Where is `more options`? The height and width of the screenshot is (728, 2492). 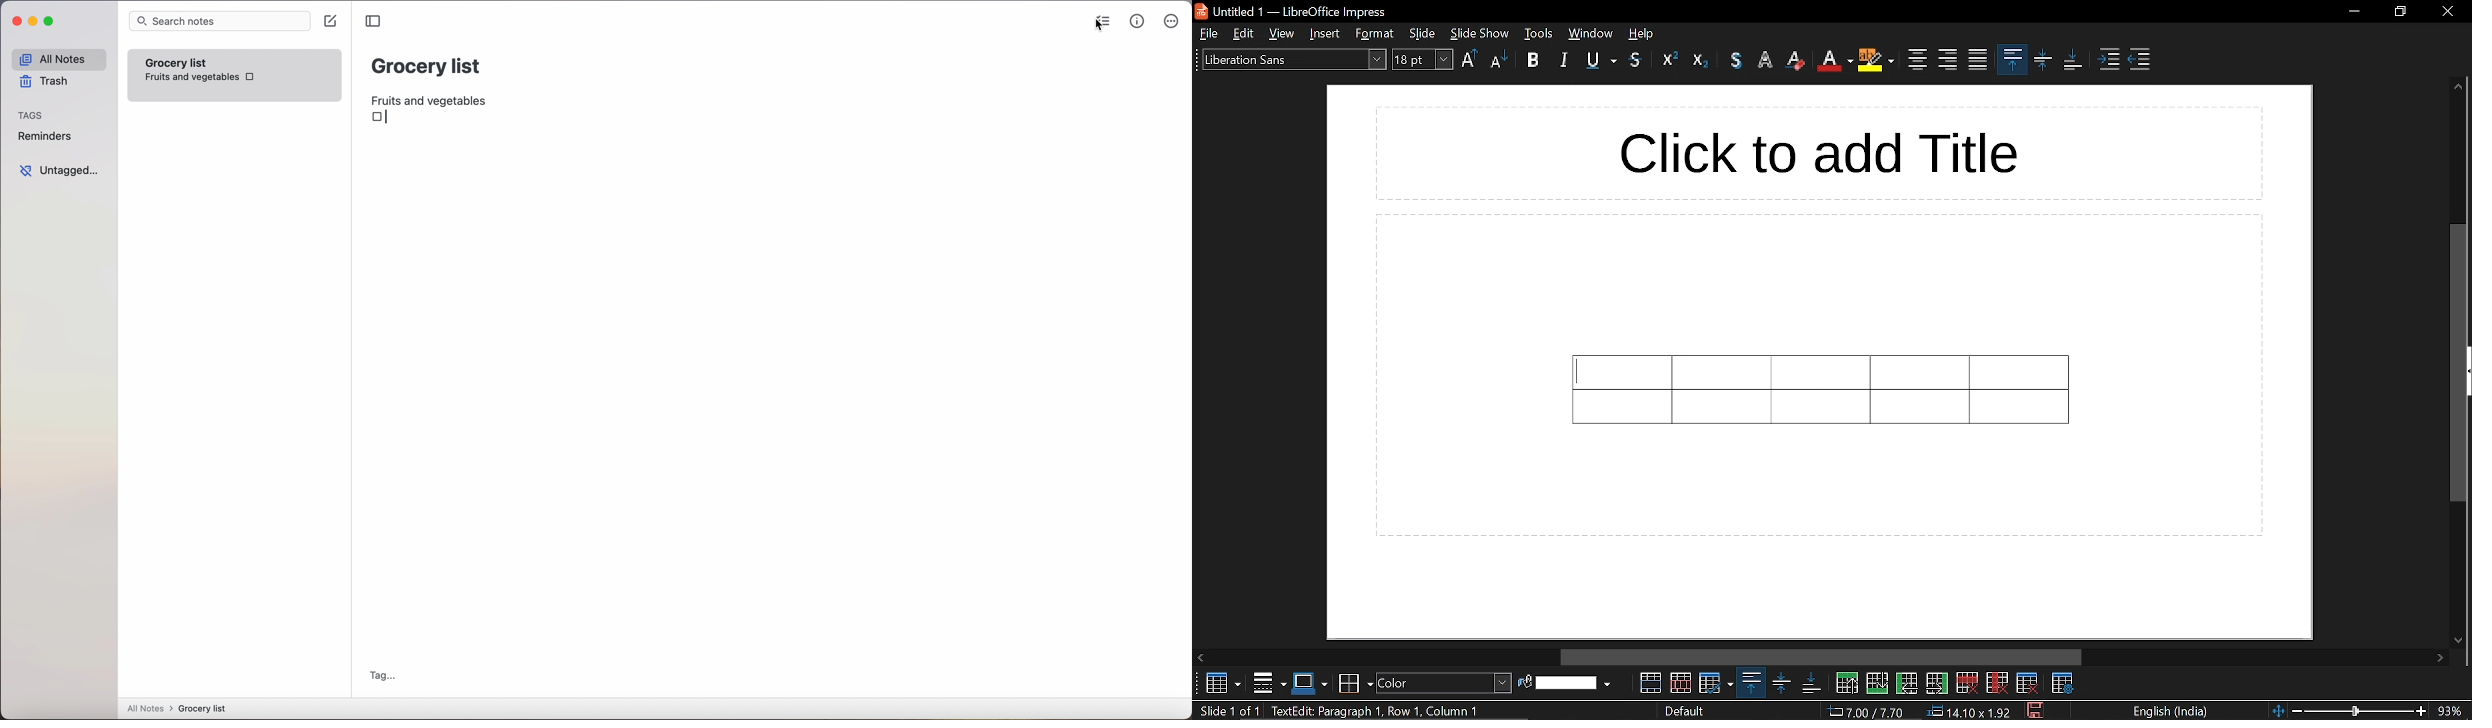
more options is located at coordinates (1171, 23).